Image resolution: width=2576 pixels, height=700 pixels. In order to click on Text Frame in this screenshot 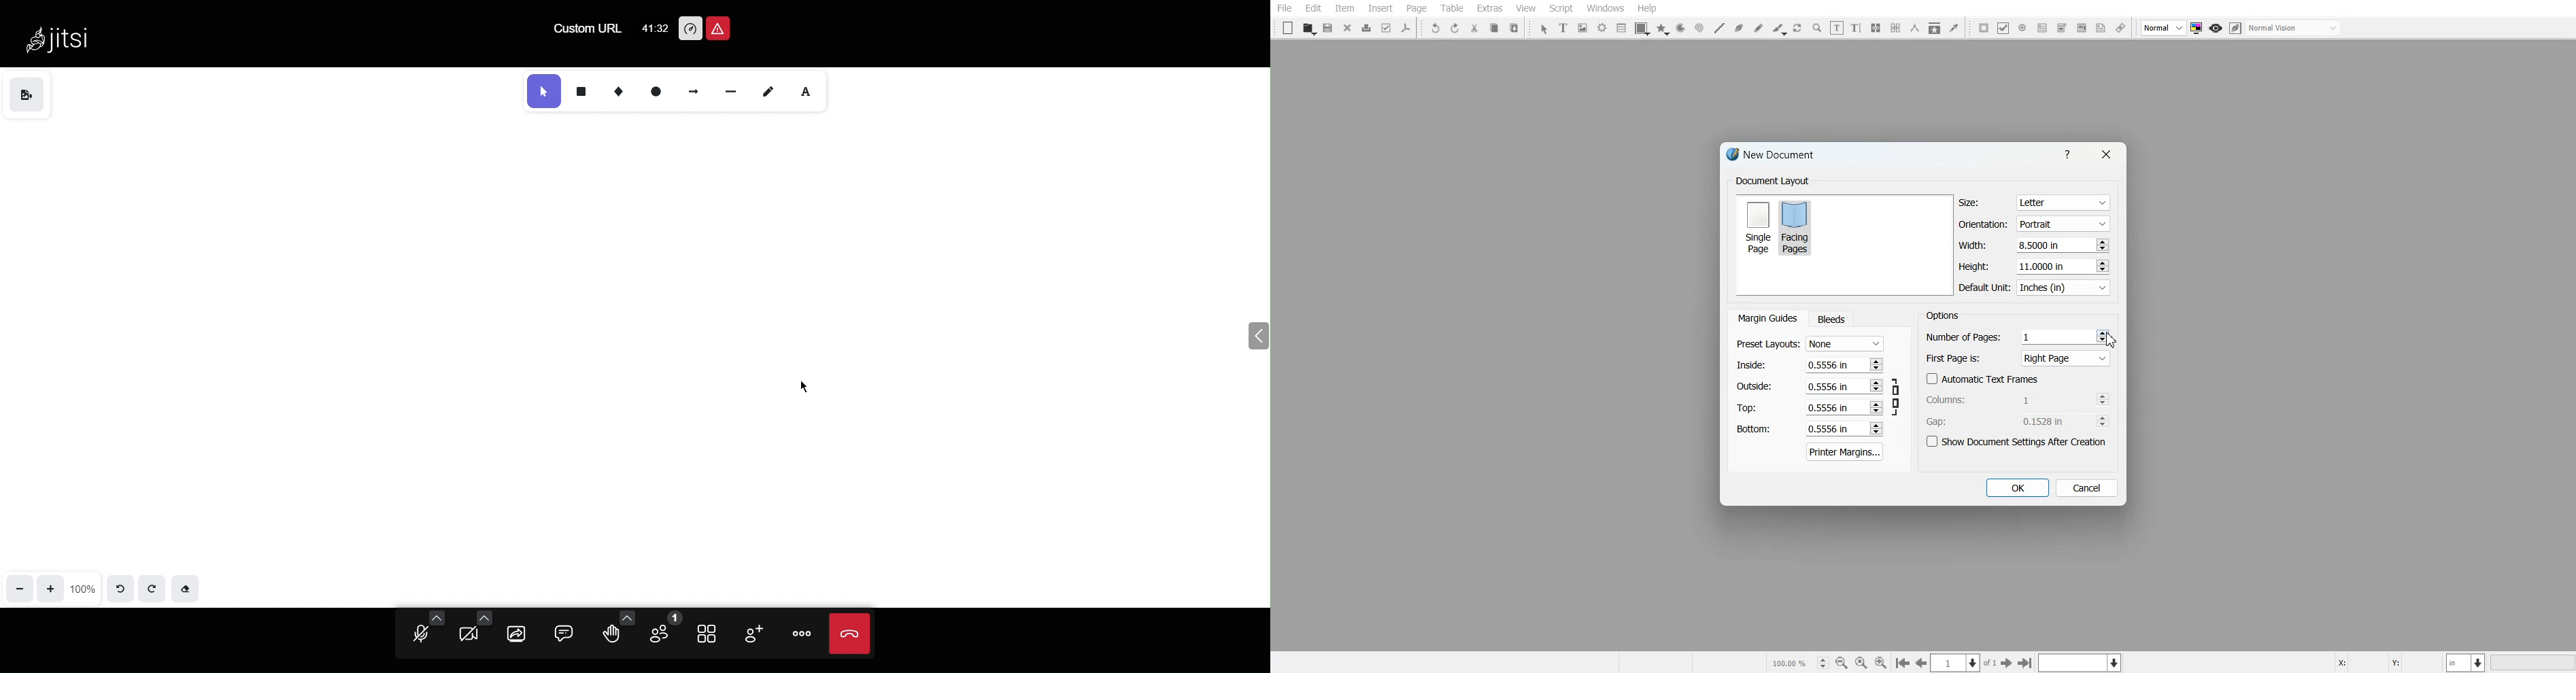, I will do `click(1564, 27)`.